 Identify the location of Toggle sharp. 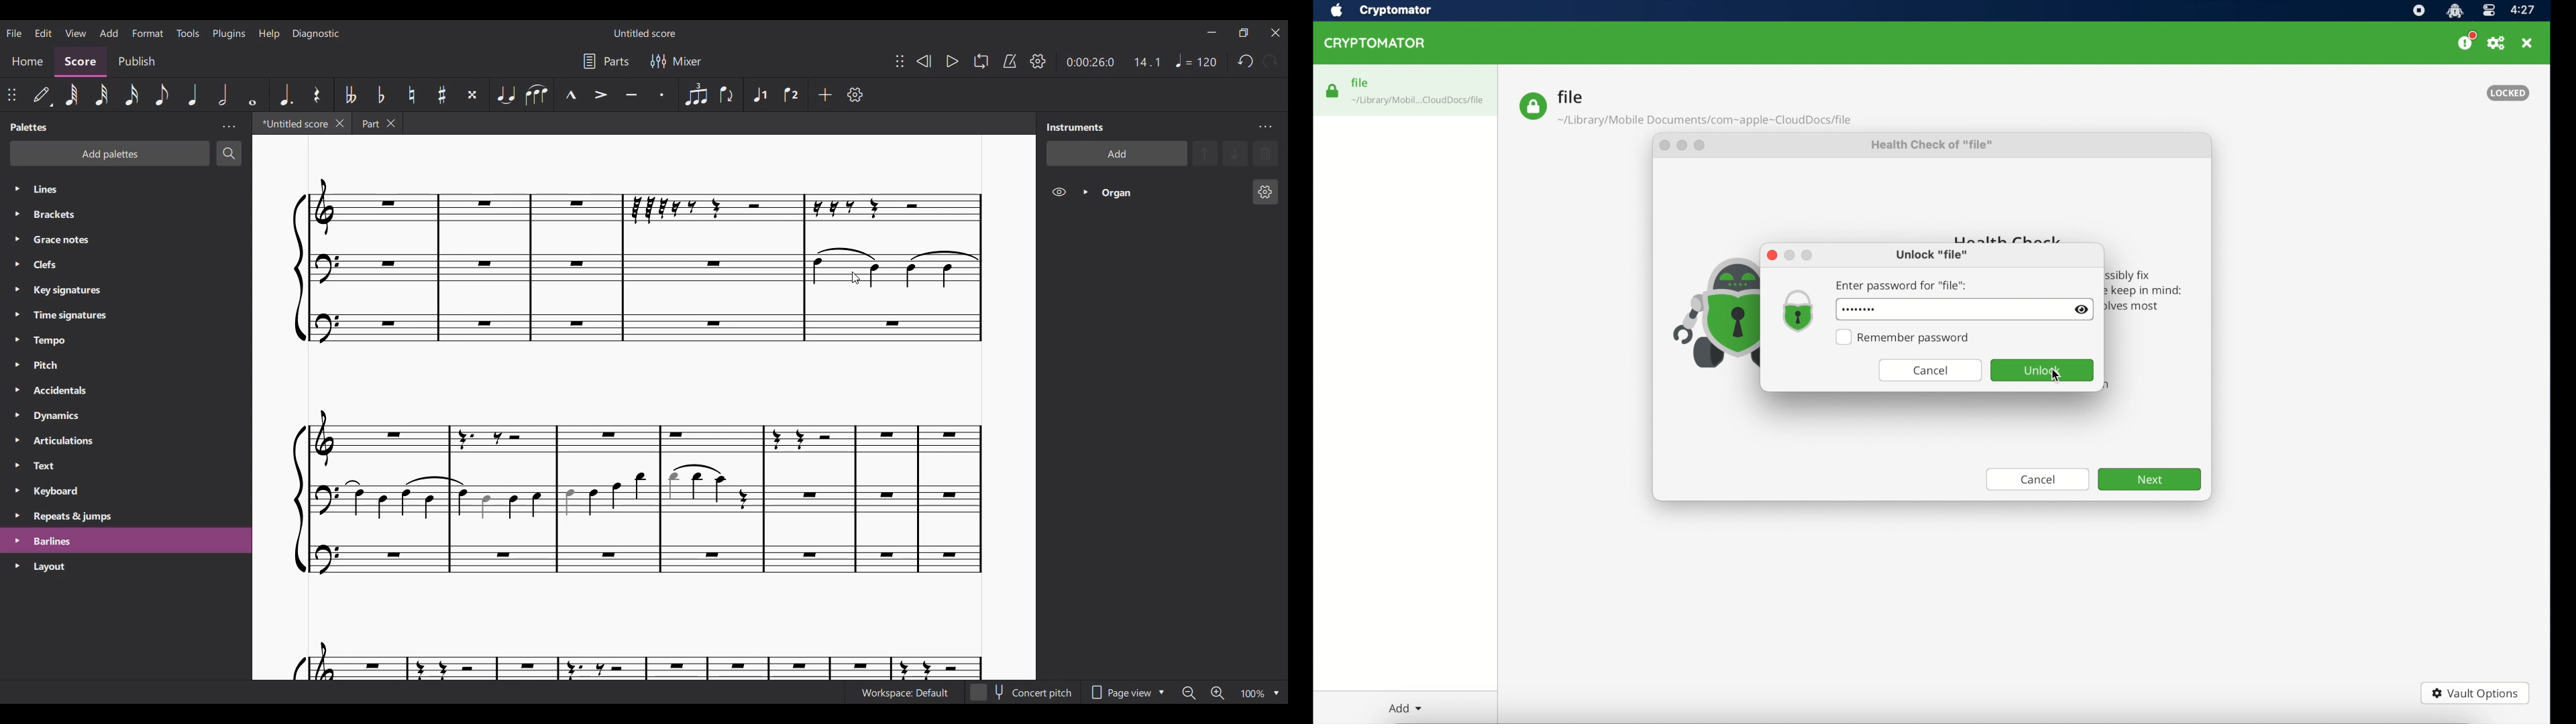
(442, 95).